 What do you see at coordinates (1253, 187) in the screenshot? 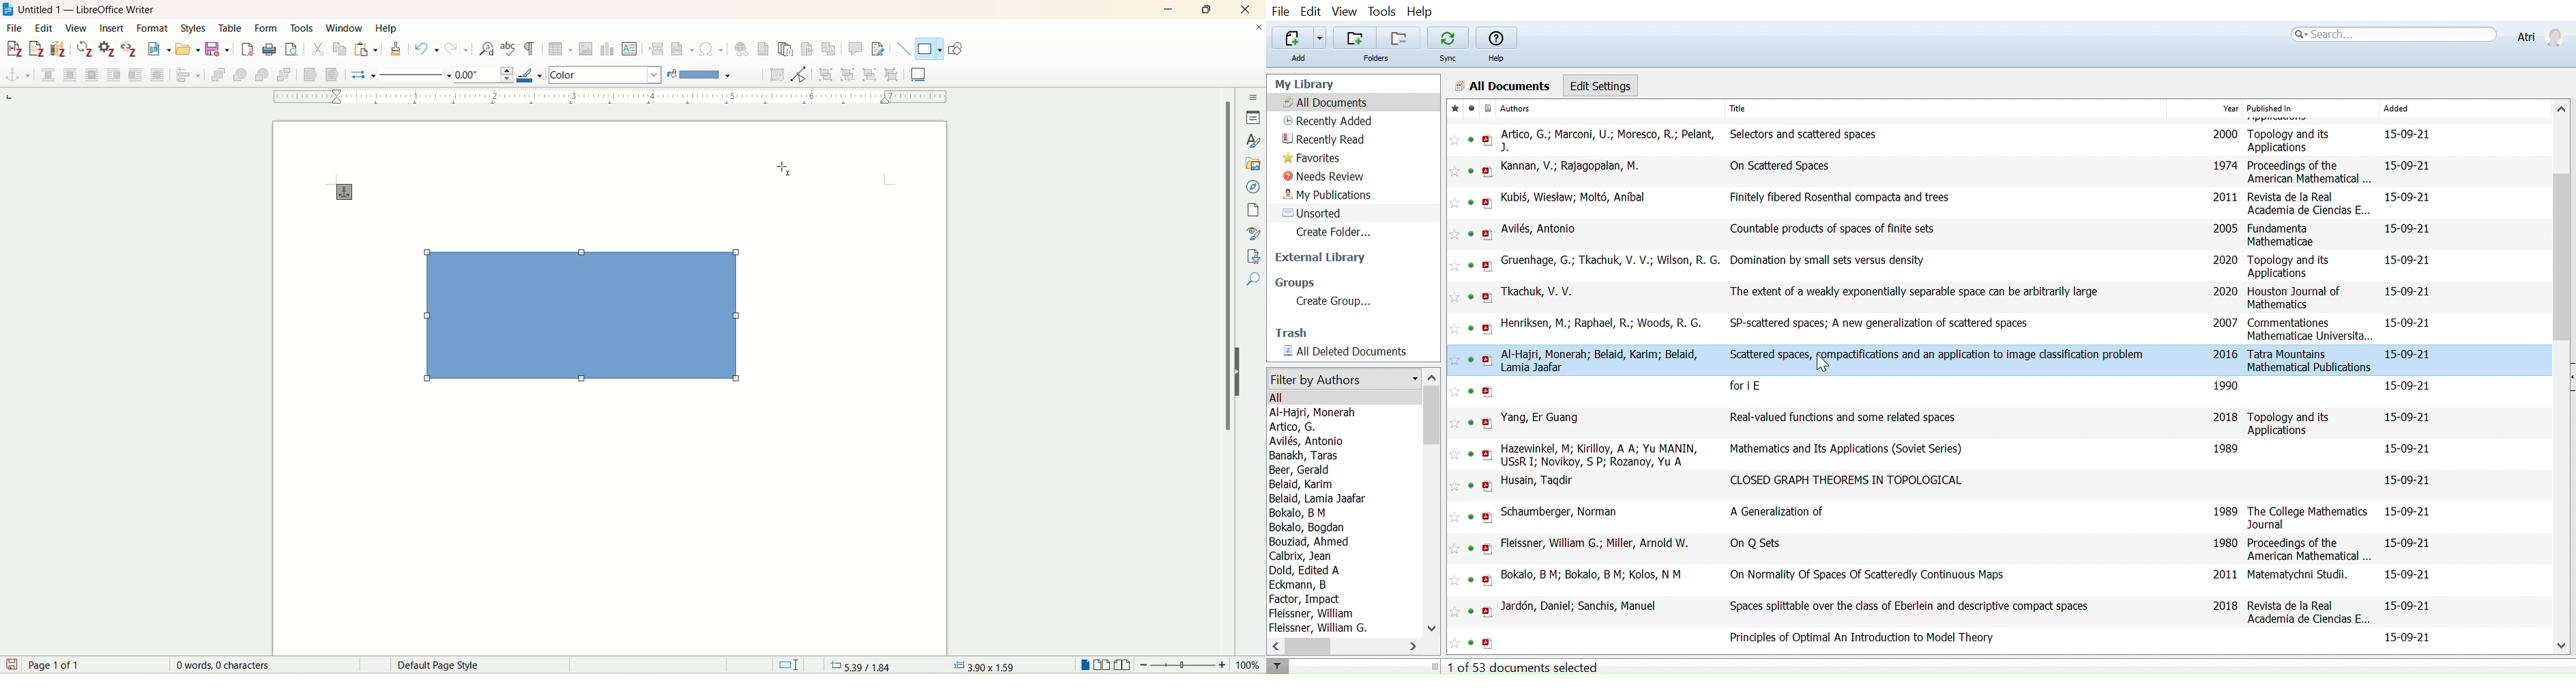
I see `navigator` at bounding box center [1253, 187].